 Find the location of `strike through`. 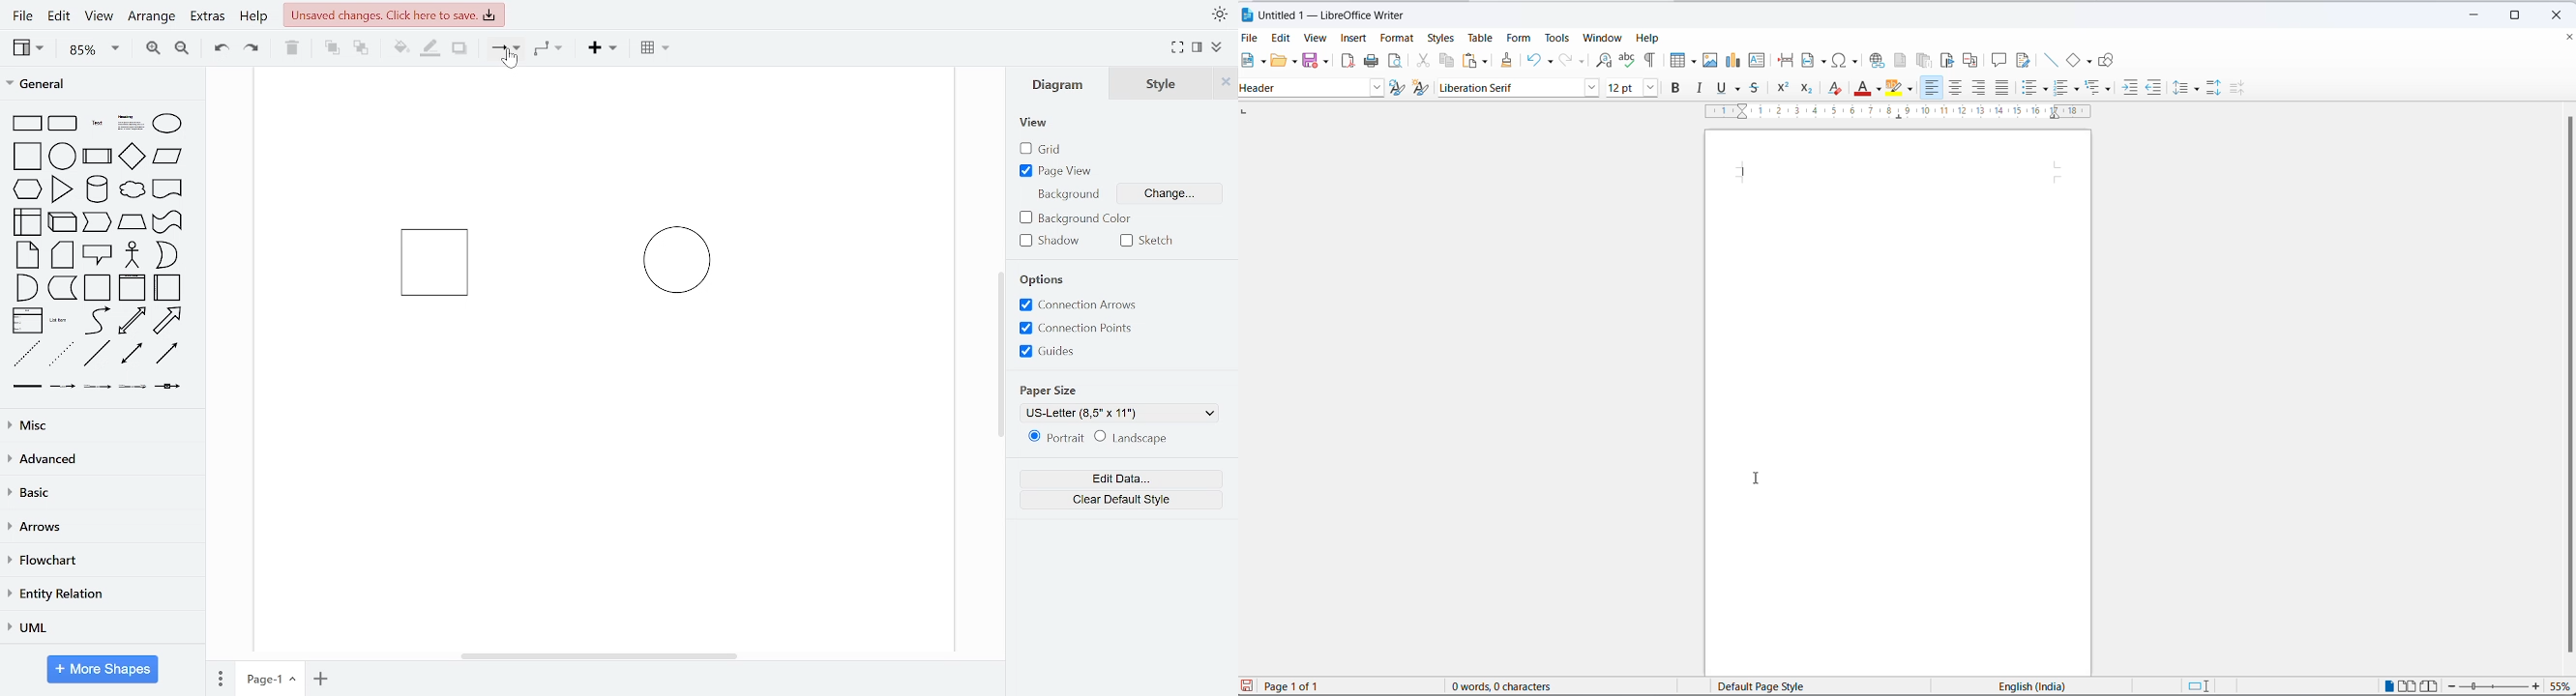

strike through is located at coordinates (1755, 90).